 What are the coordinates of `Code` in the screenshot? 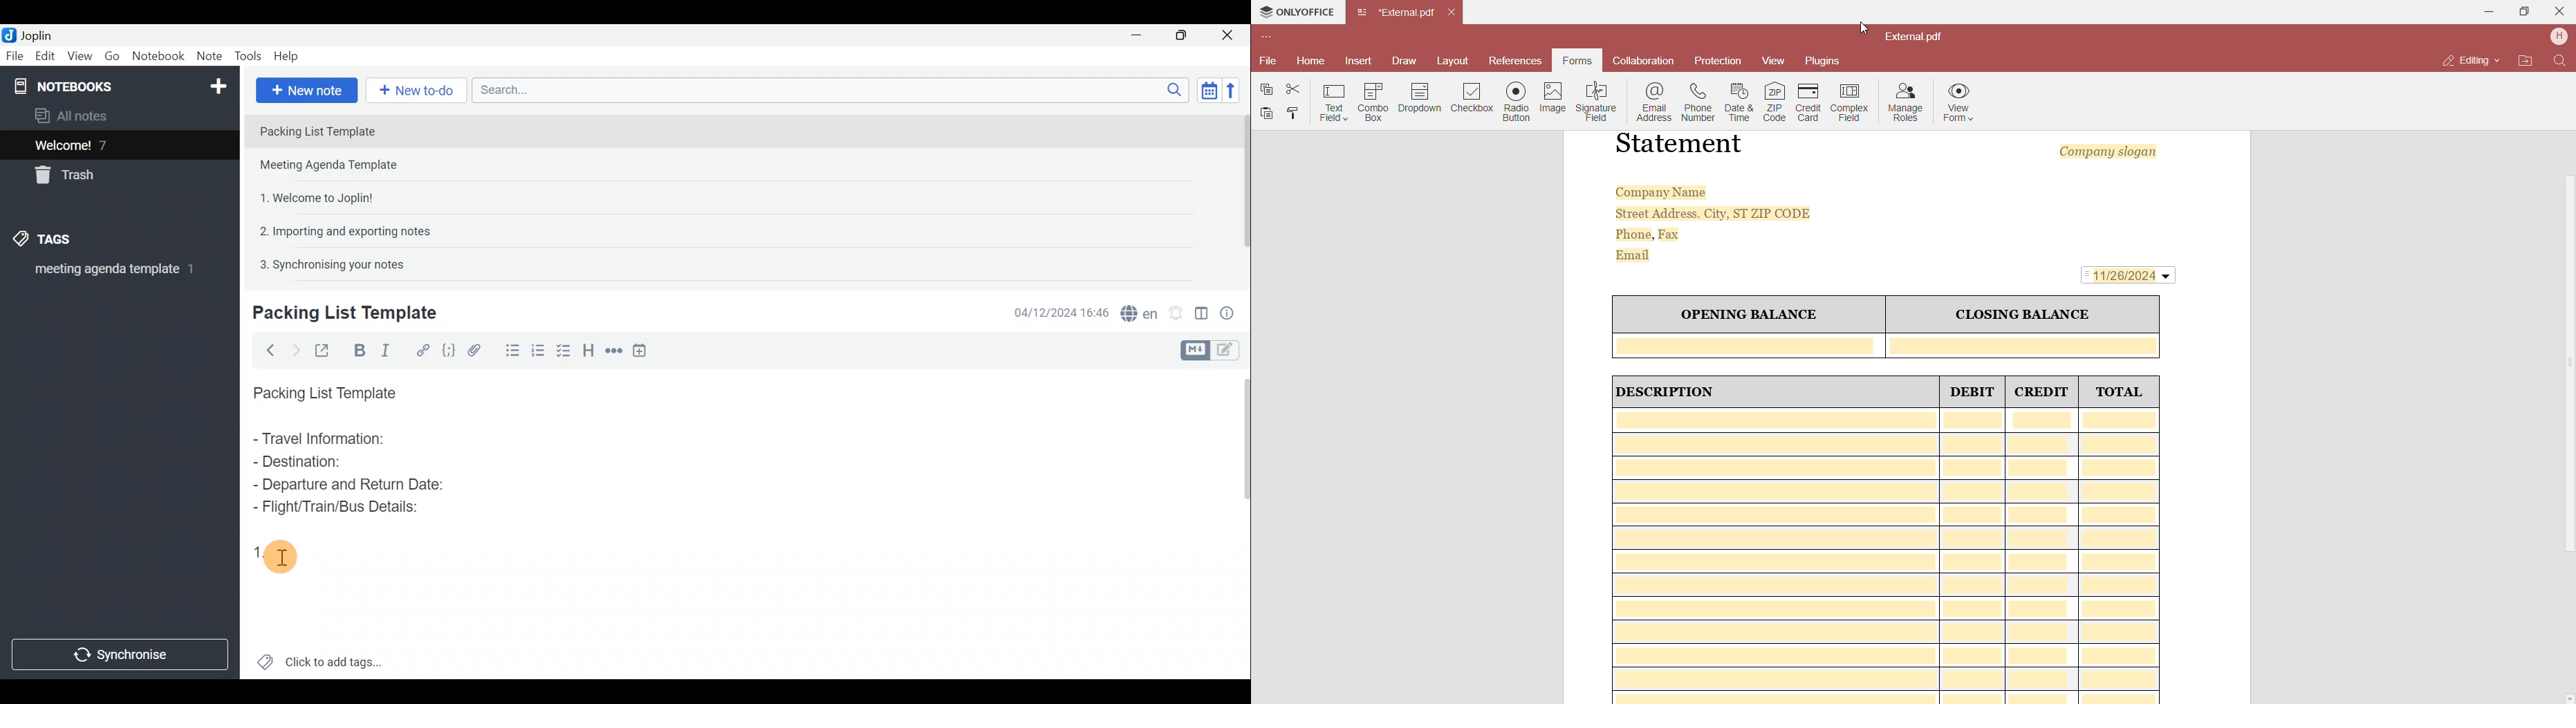 It's located at (448, 349).